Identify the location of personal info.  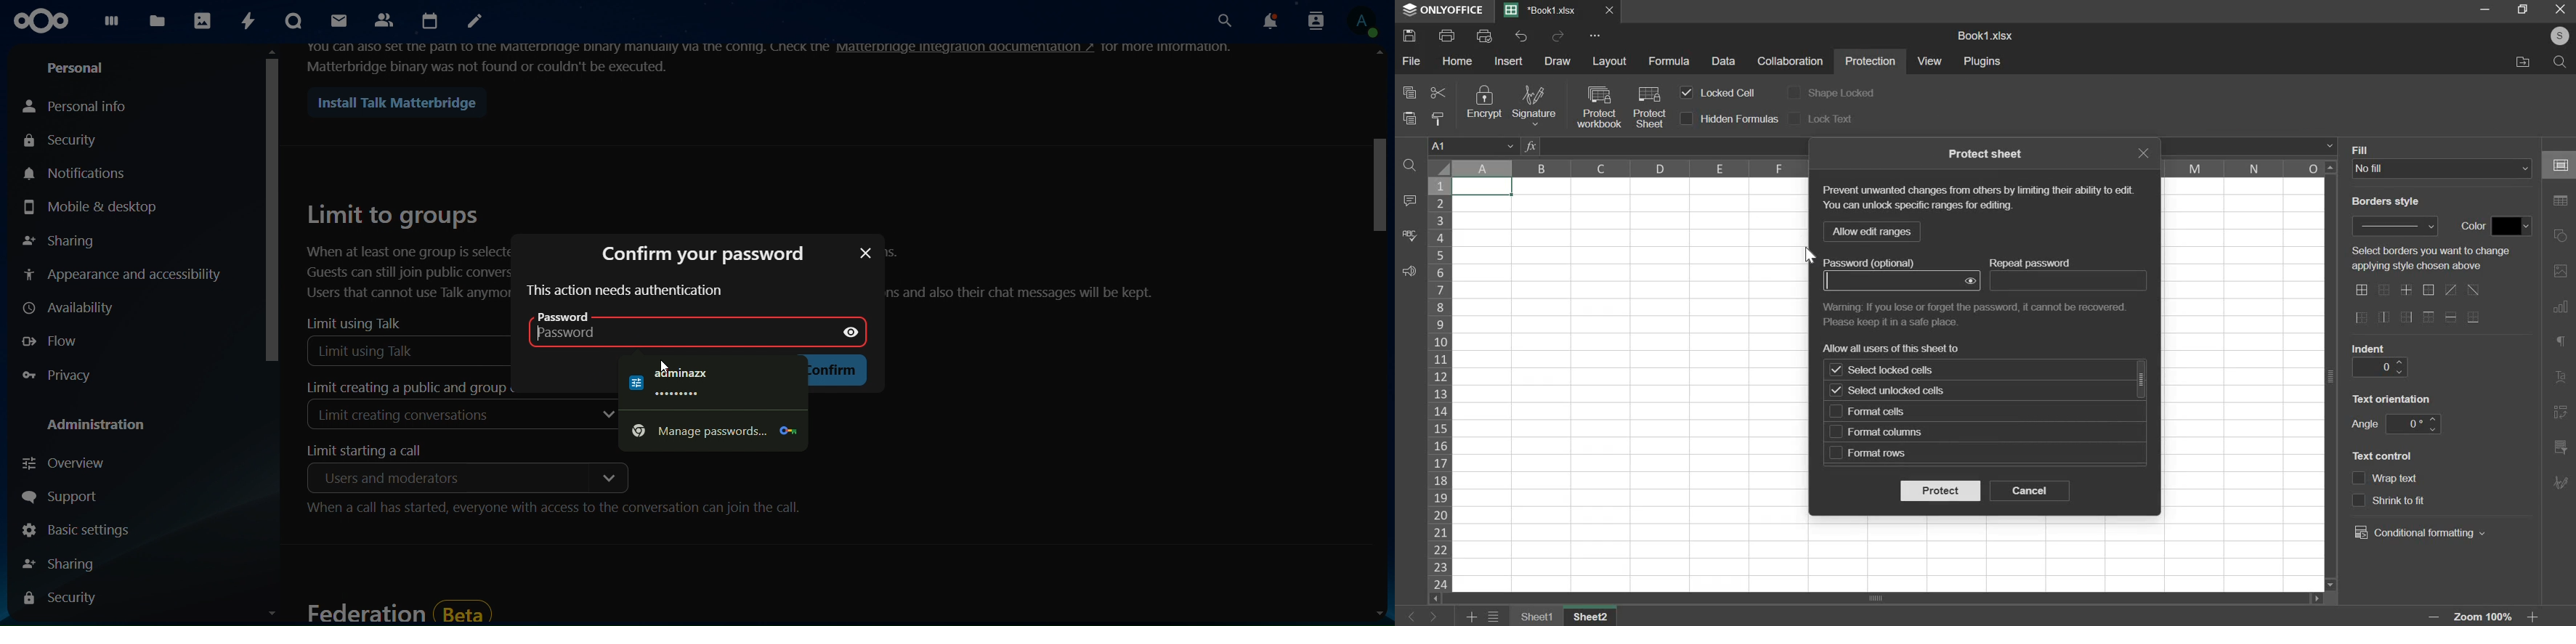
(79, 105).